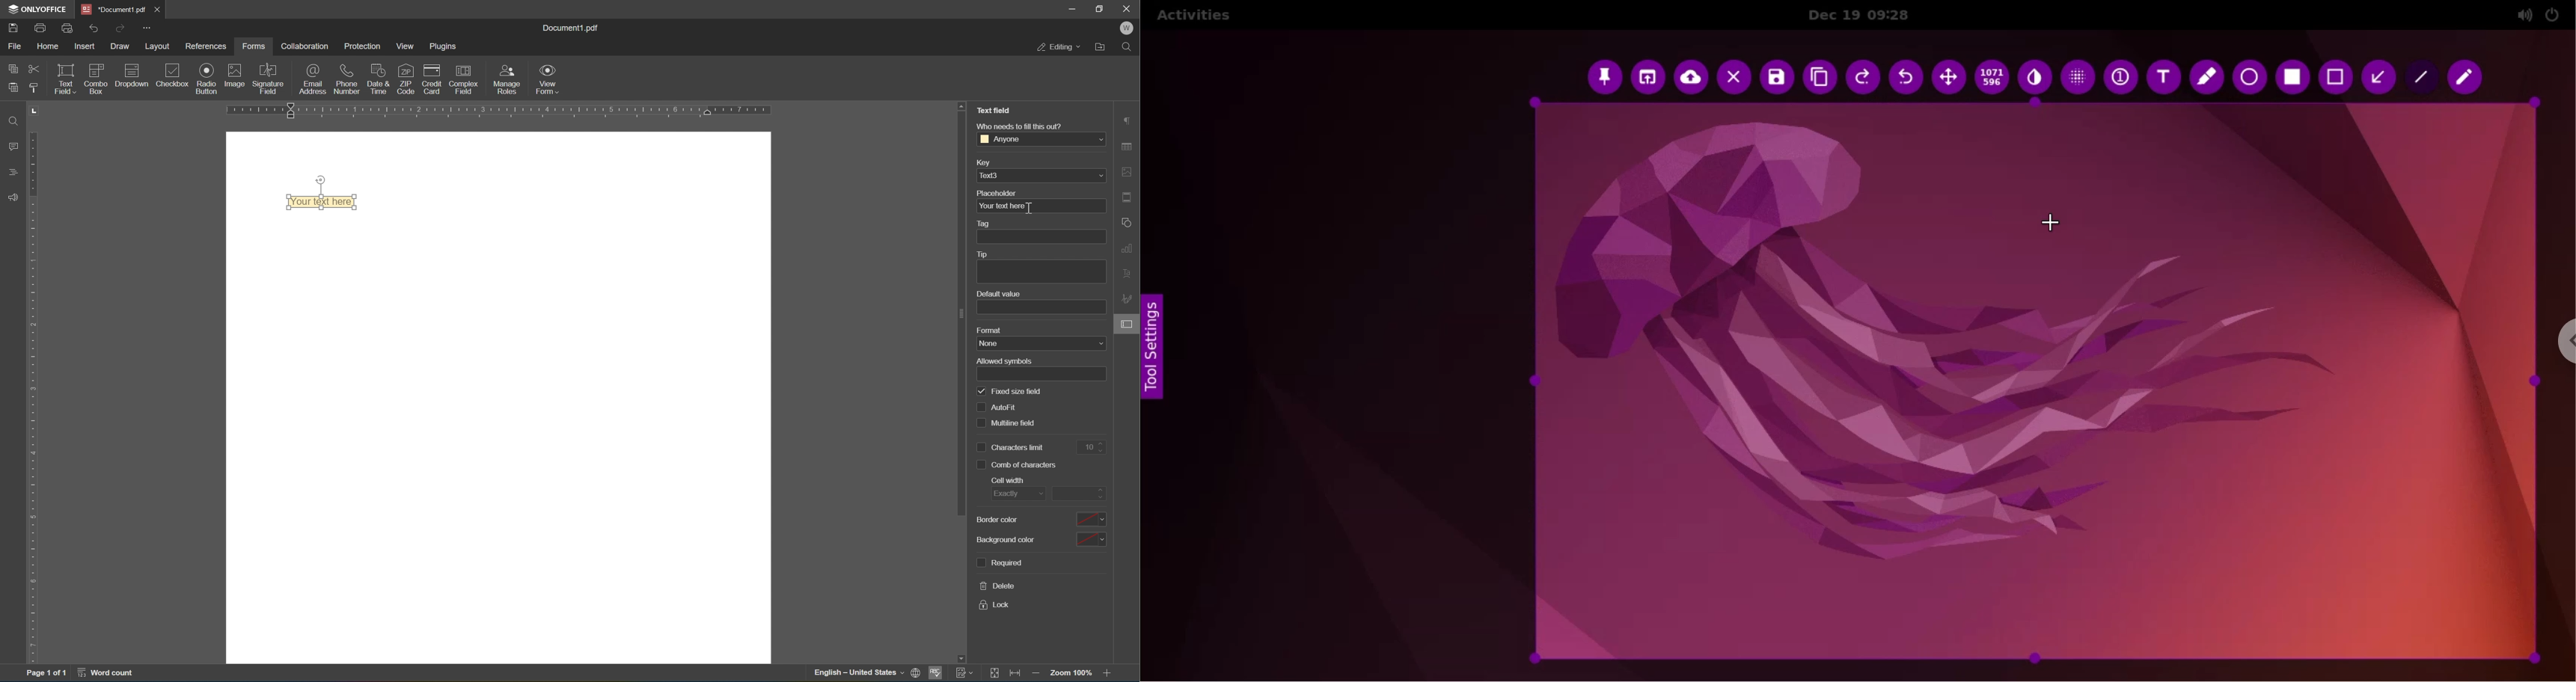 This screenshot has width=2576, height=700. I want to click on auto increment, so click(2120, 80).